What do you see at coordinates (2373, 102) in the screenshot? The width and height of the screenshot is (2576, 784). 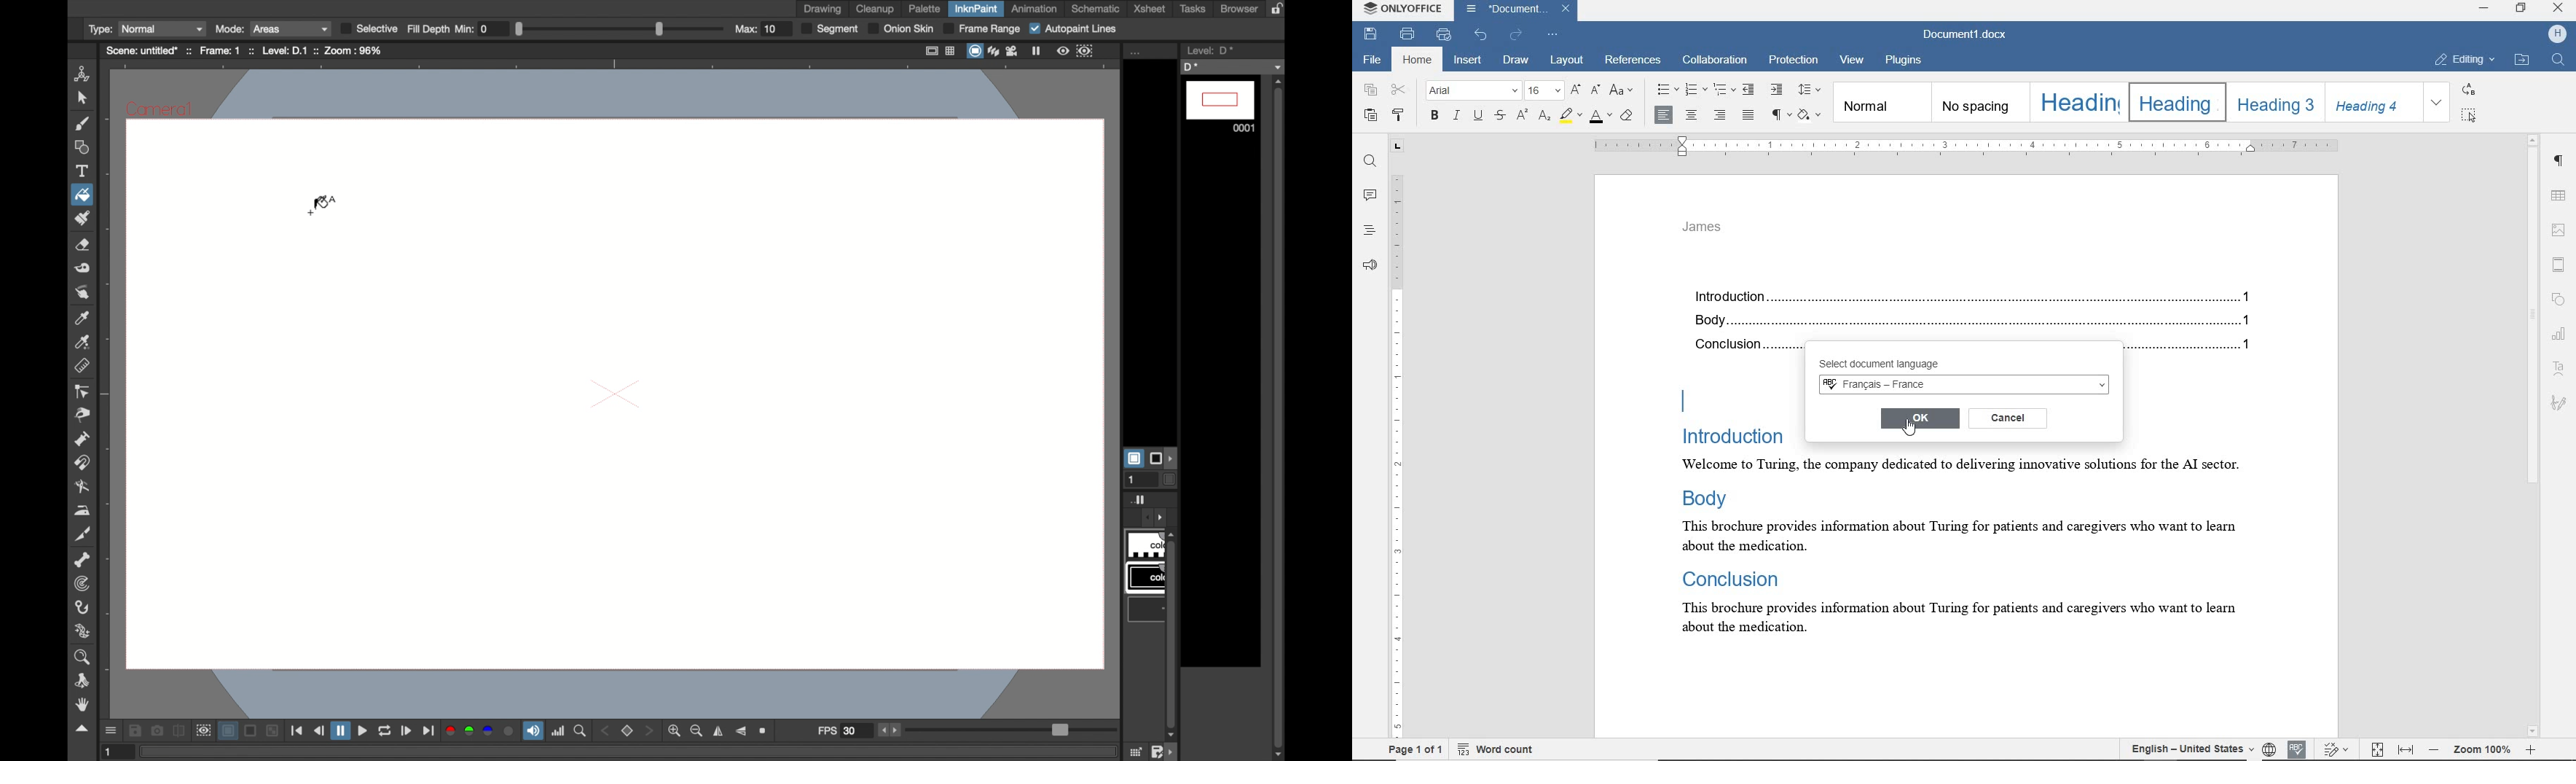 I see `Heading 4` at bounding box center [2373, 102].